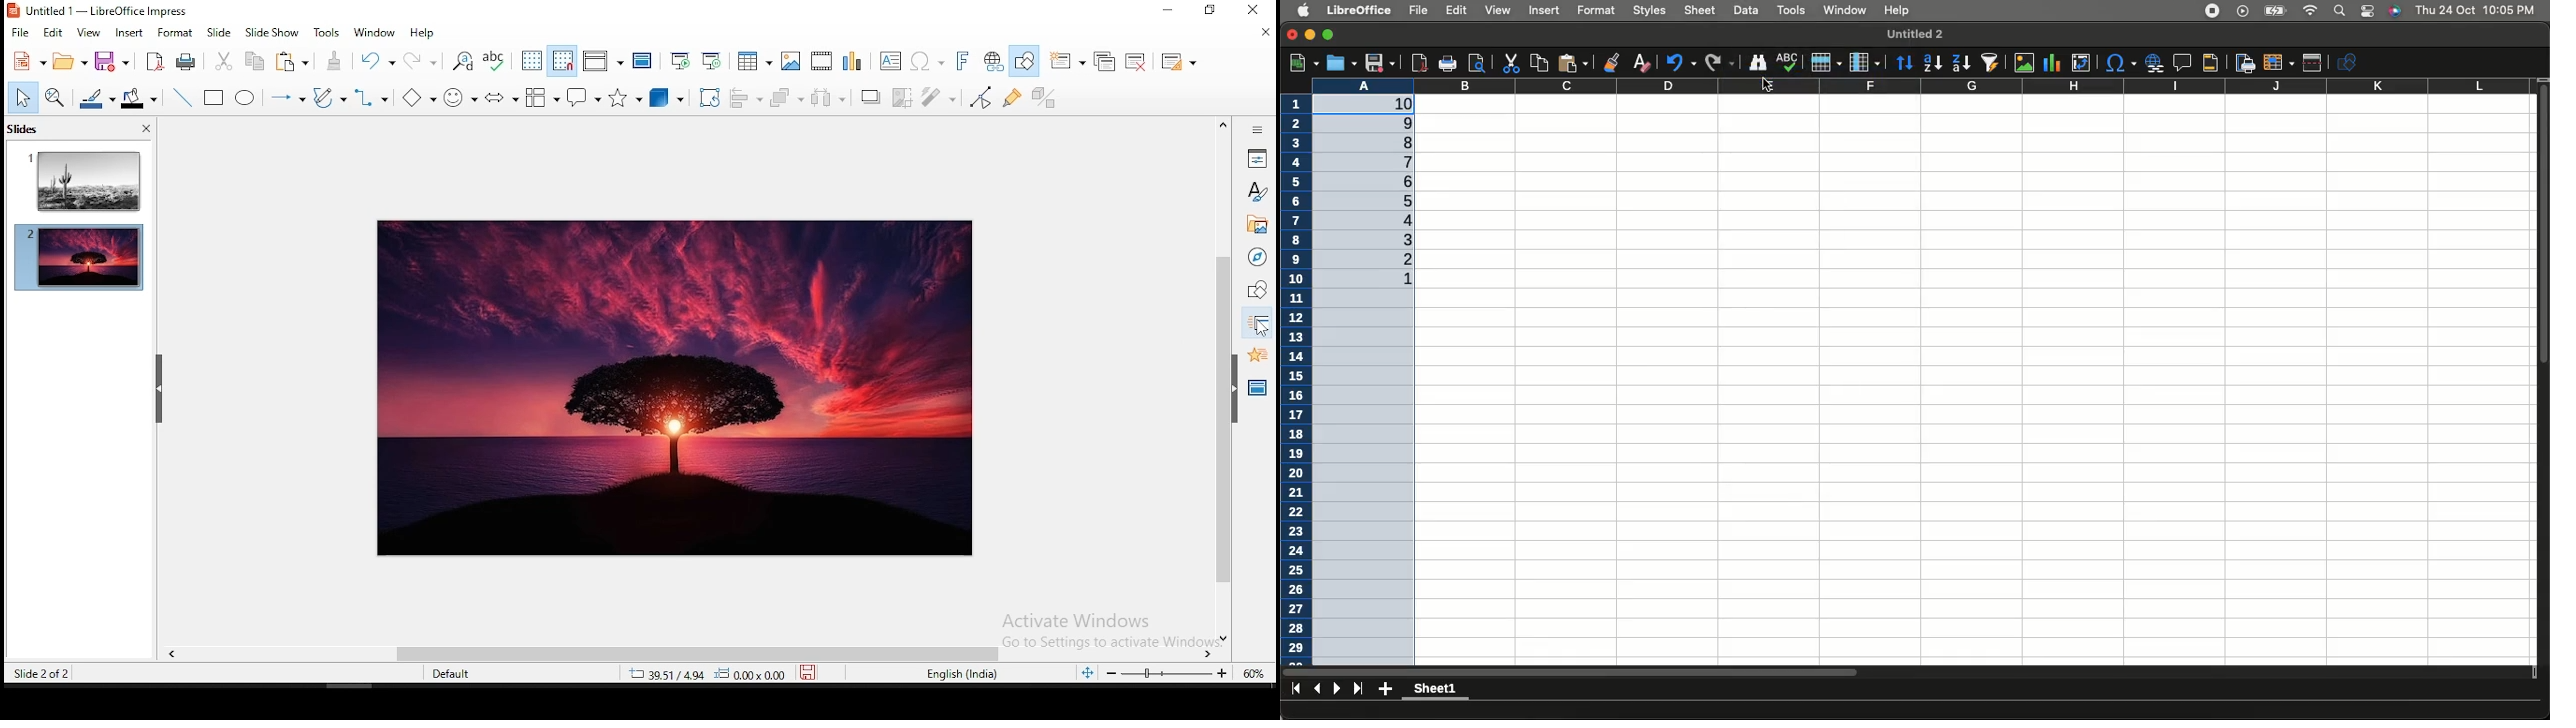 The width and height of the screenshot is (2576, 728). Describe the element at coordinates (30, 61) in the screenshot. I see `new` at that location.